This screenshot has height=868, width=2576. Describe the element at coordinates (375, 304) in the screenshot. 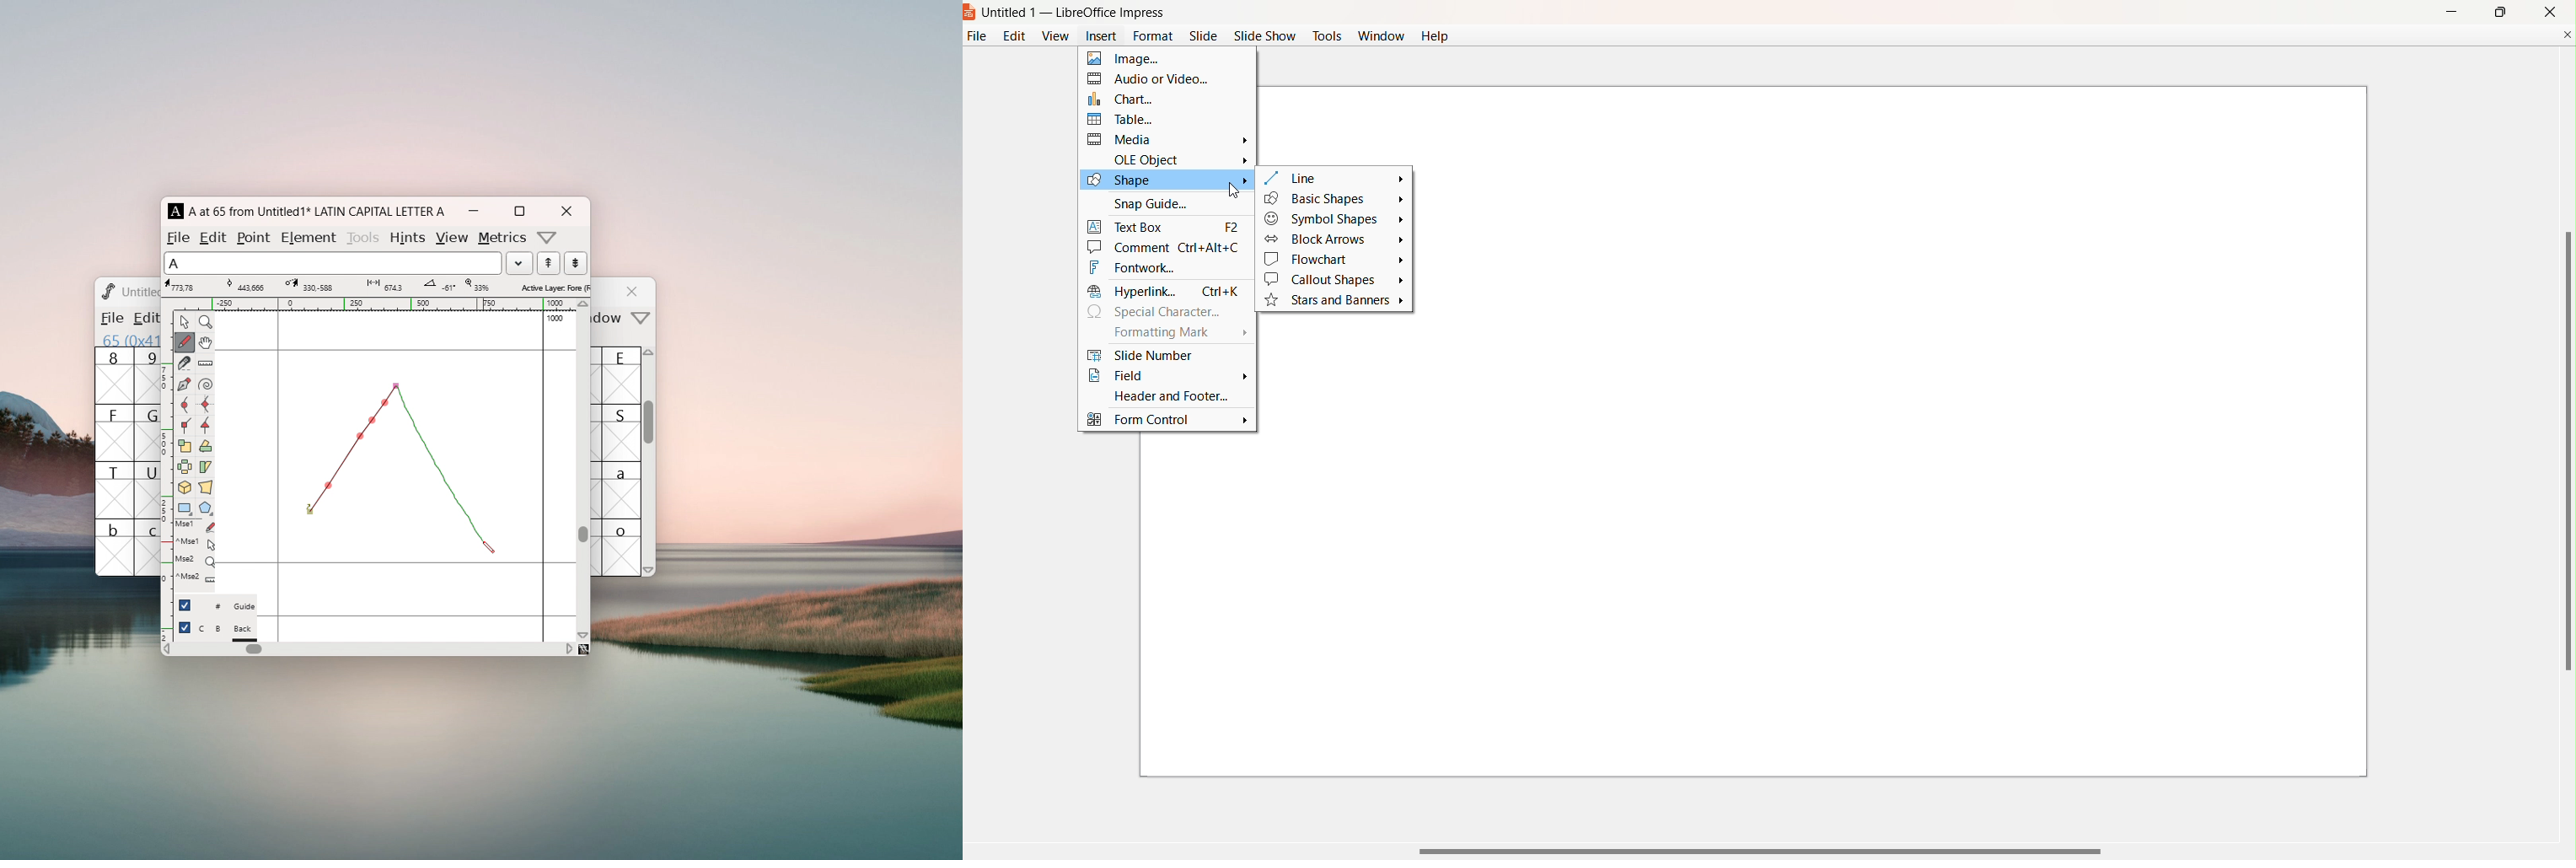

I see `horizontal ruler` at that location.